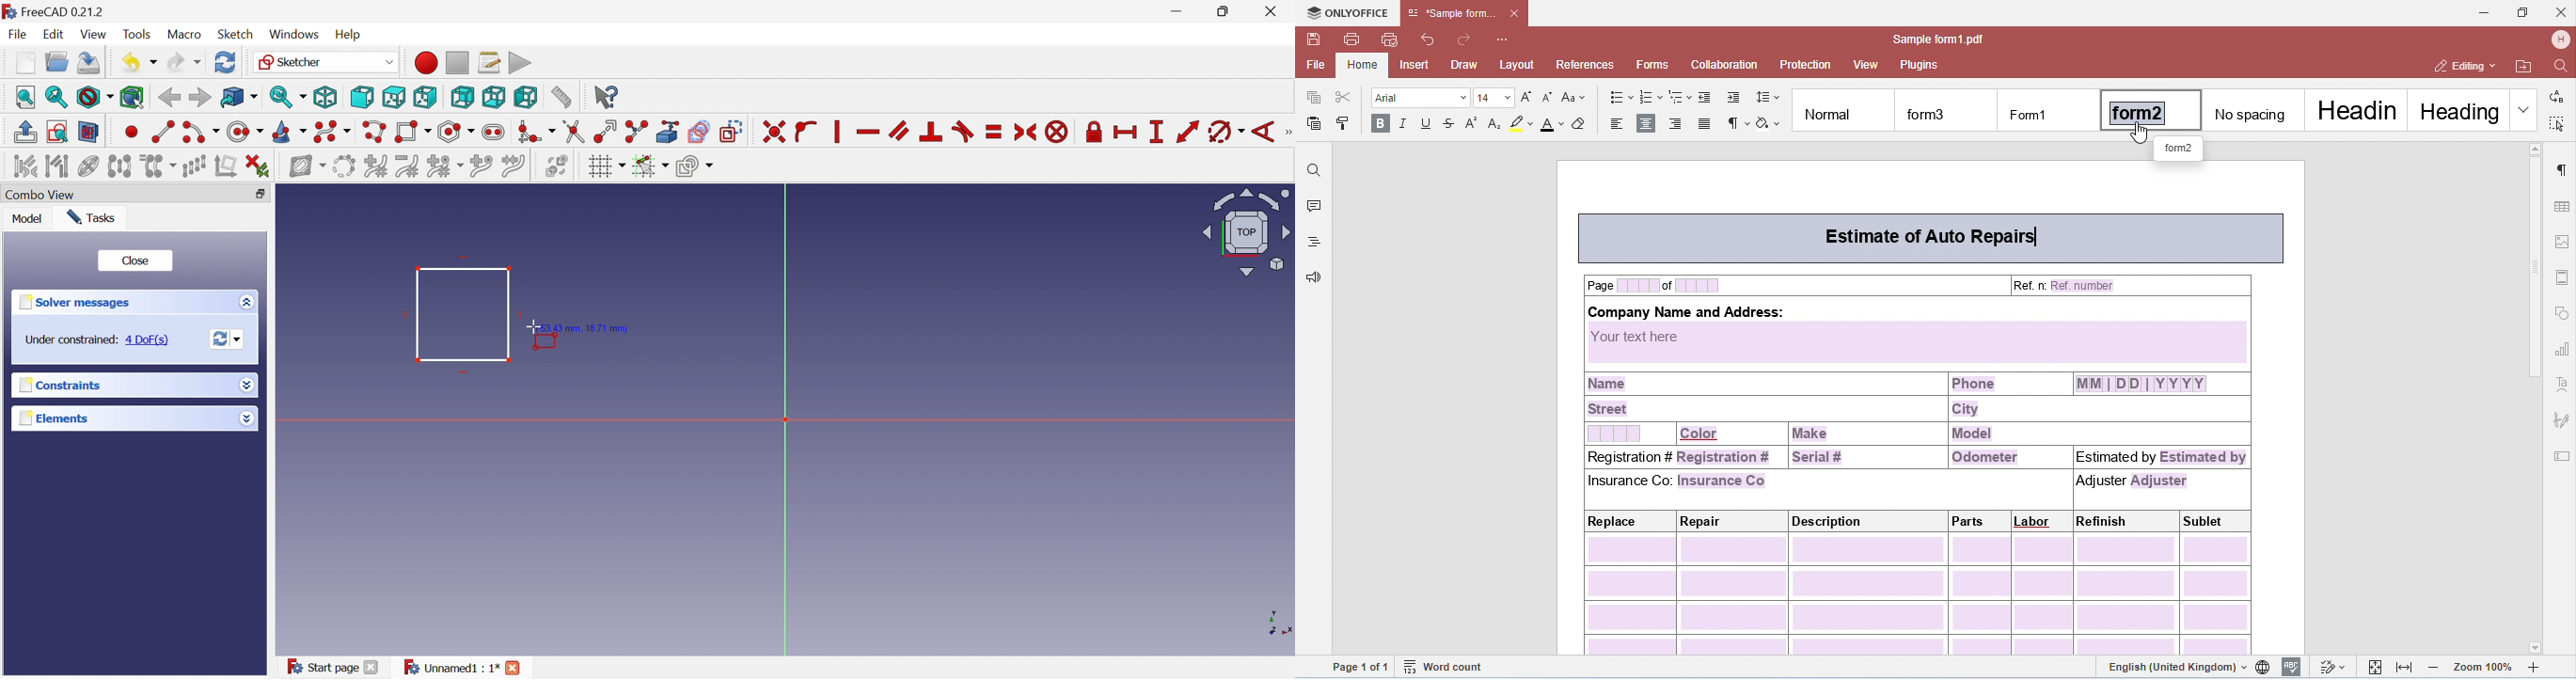  Describe the element at coordinates (489, 61) in the screenshot. I see `Macros...` at that location.